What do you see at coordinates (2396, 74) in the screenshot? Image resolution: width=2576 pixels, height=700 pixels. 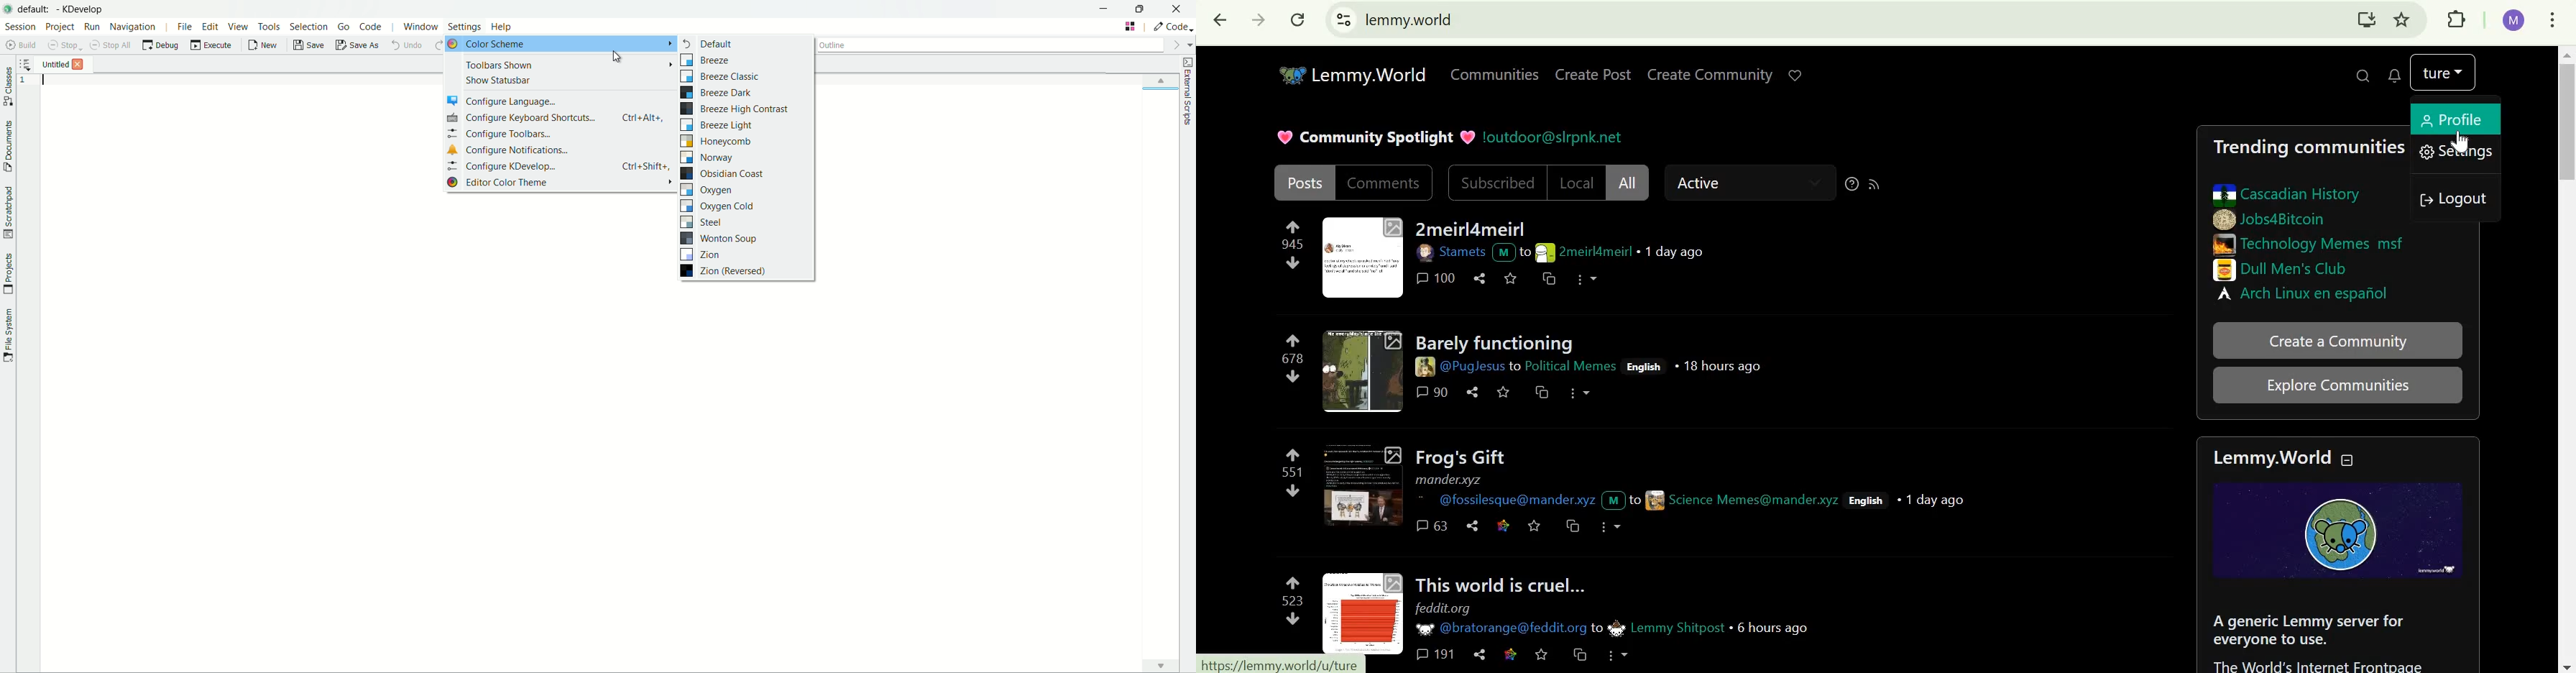 I see `0 unread messages` at bounding box center [2396, 74].